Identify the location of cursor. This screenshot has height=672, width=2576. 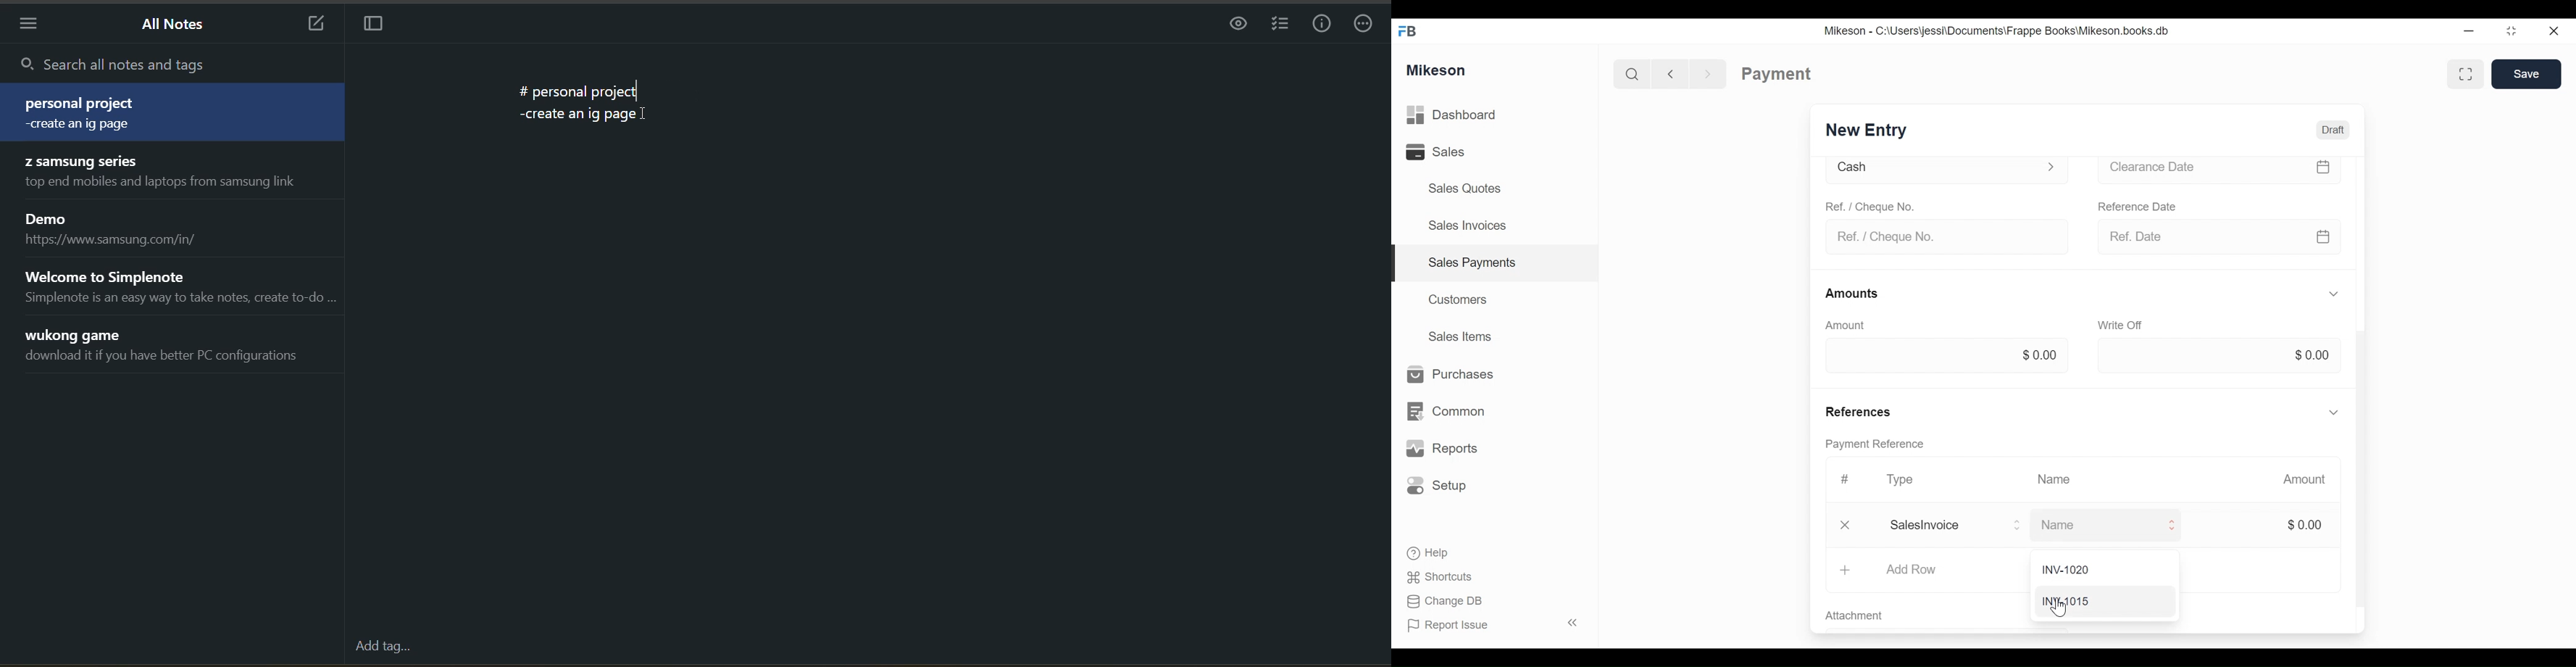
(2063, 608).